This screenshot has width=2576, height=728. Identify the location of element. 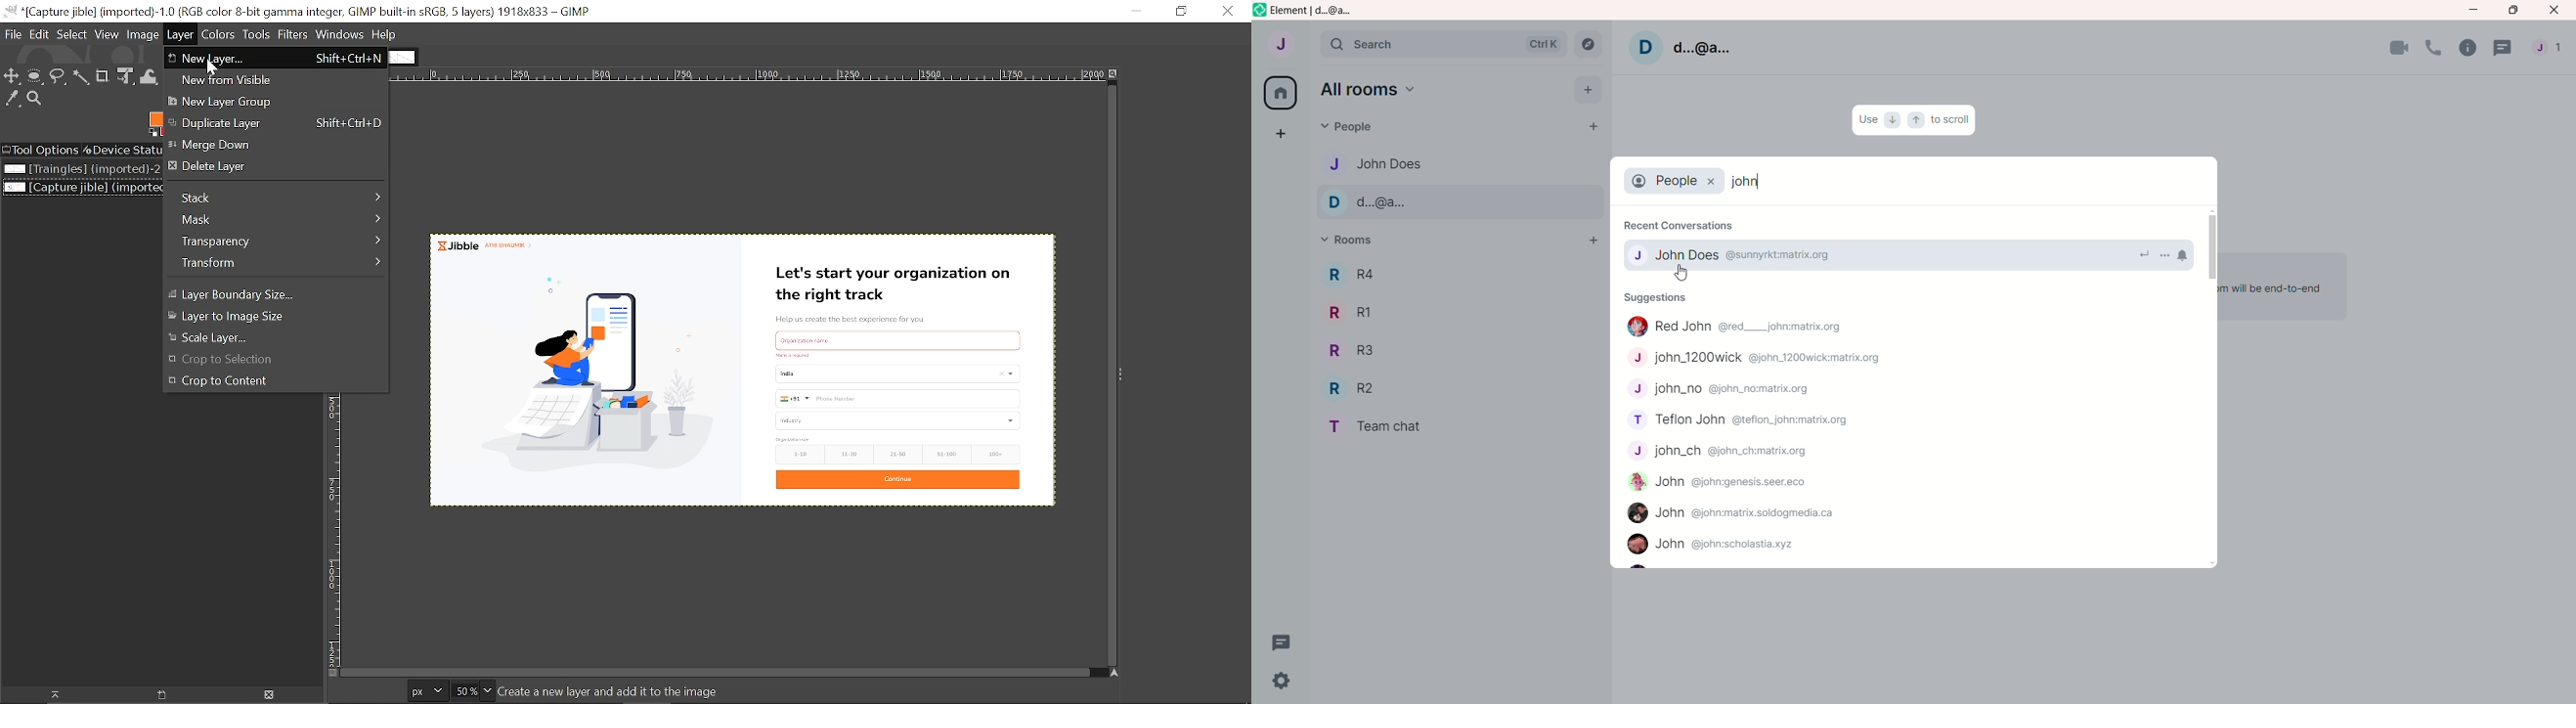
(1320, 11).